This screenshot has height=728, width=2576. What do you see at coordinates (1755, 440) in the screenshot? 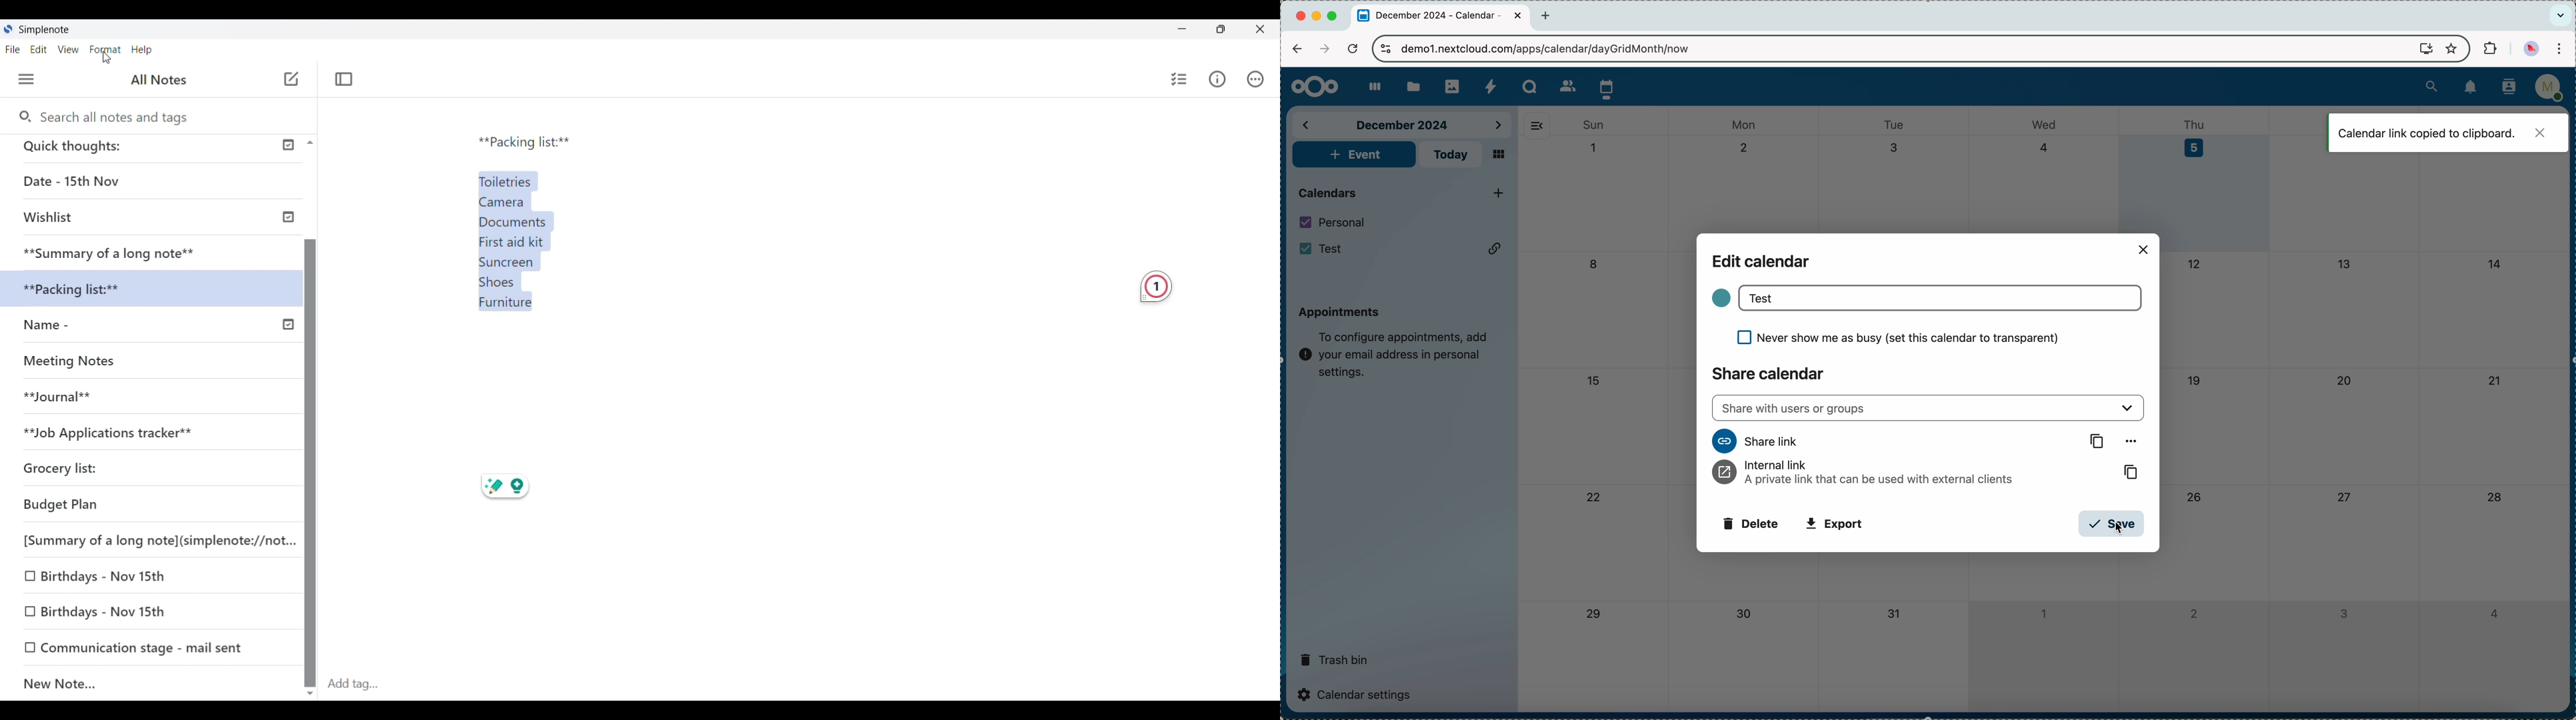
I see `share link` at bounding box center [1755, 440].